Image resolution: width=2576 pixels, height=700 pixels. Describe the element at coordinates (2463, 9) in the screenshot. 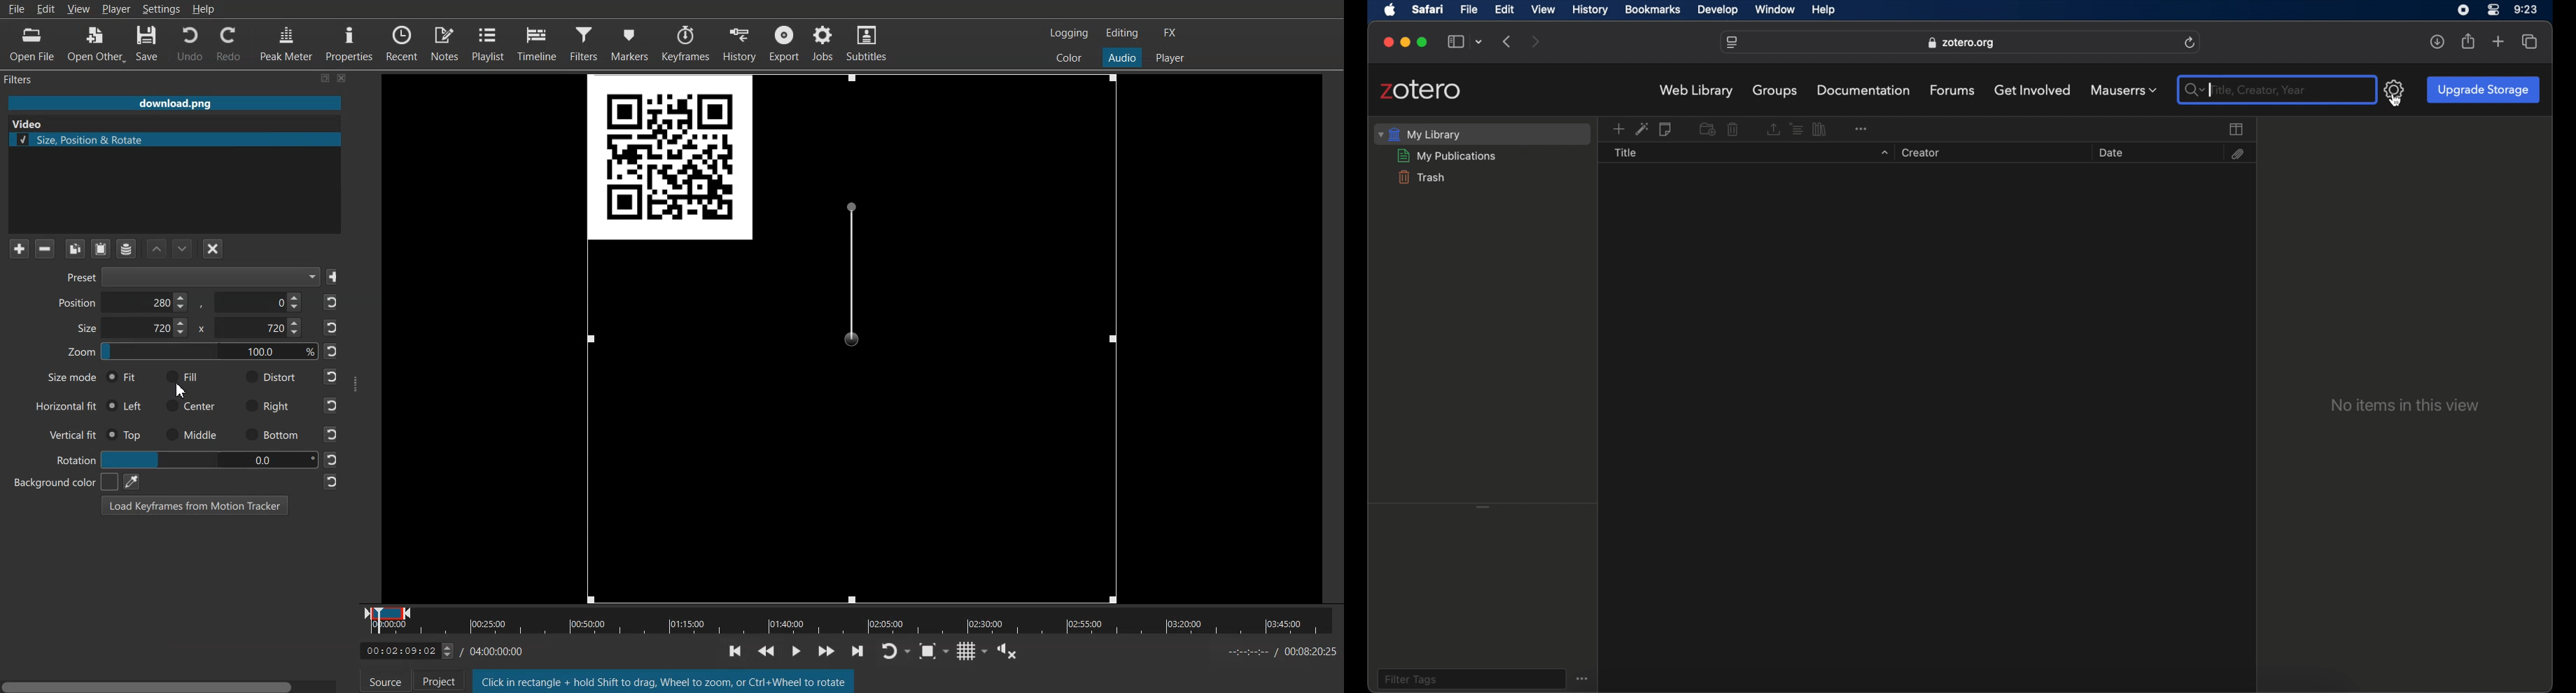

I see `screen recorded` at that location.